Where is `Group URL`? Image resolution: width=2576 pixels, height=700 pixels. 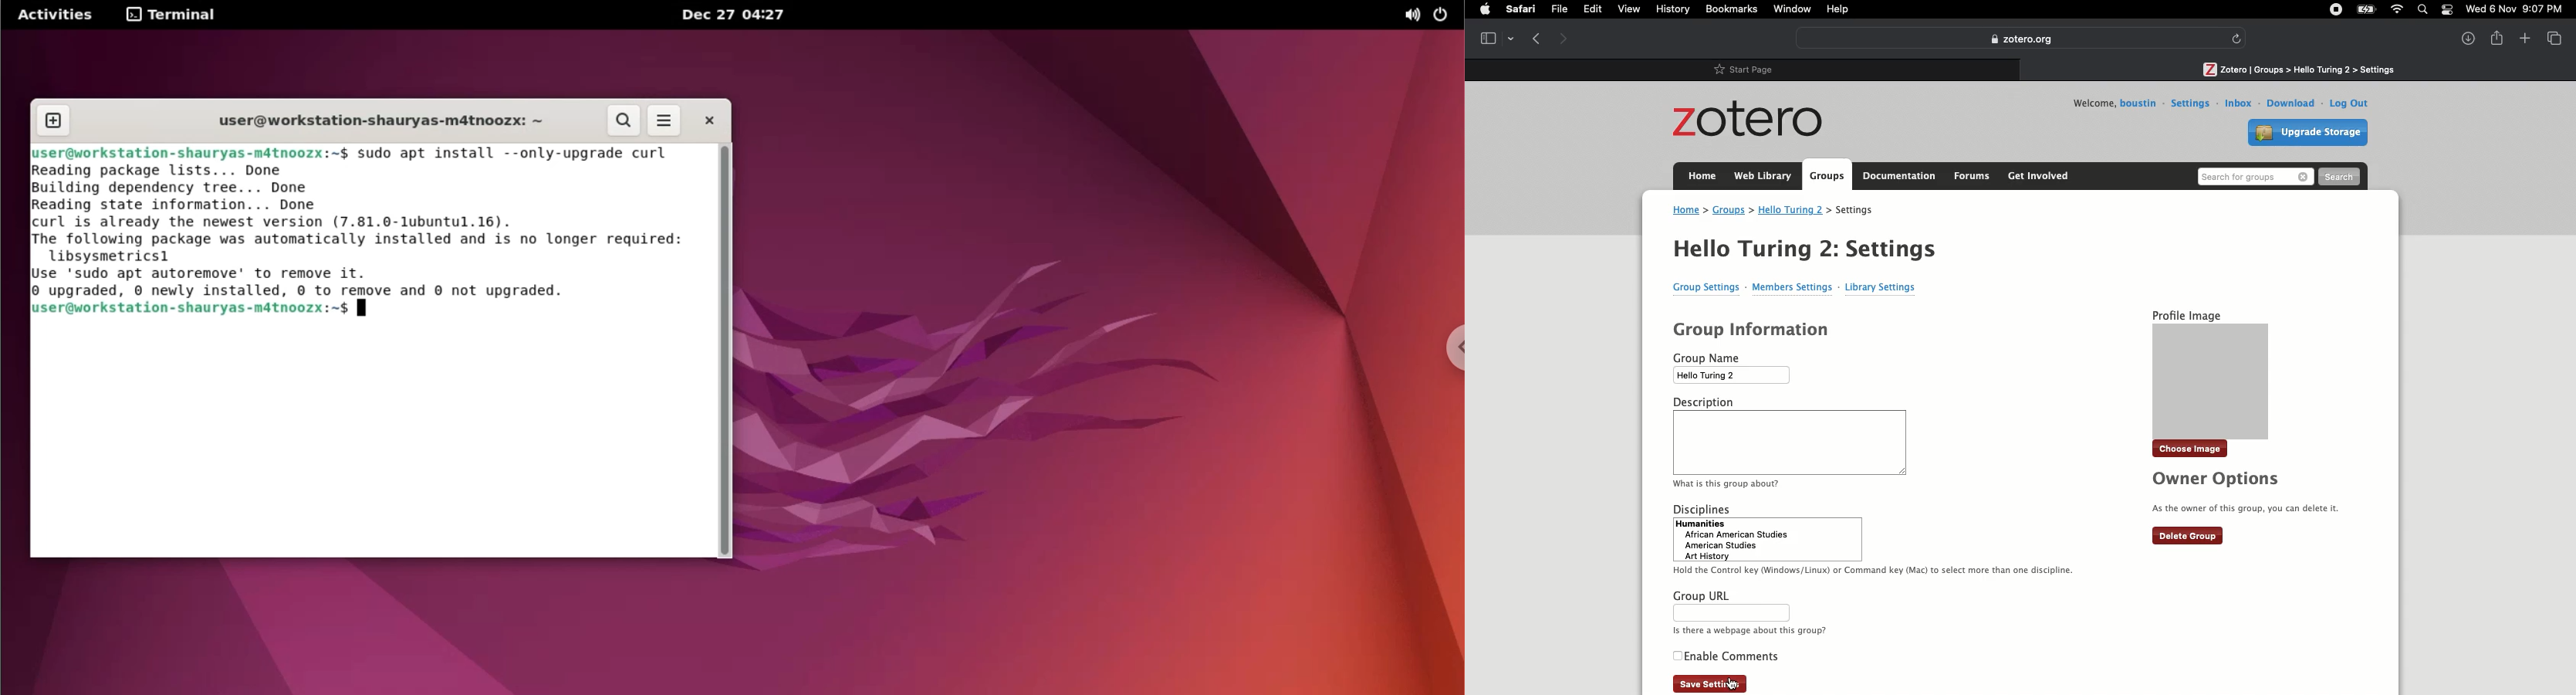 Group URL is located at coordinates (1748, 612).